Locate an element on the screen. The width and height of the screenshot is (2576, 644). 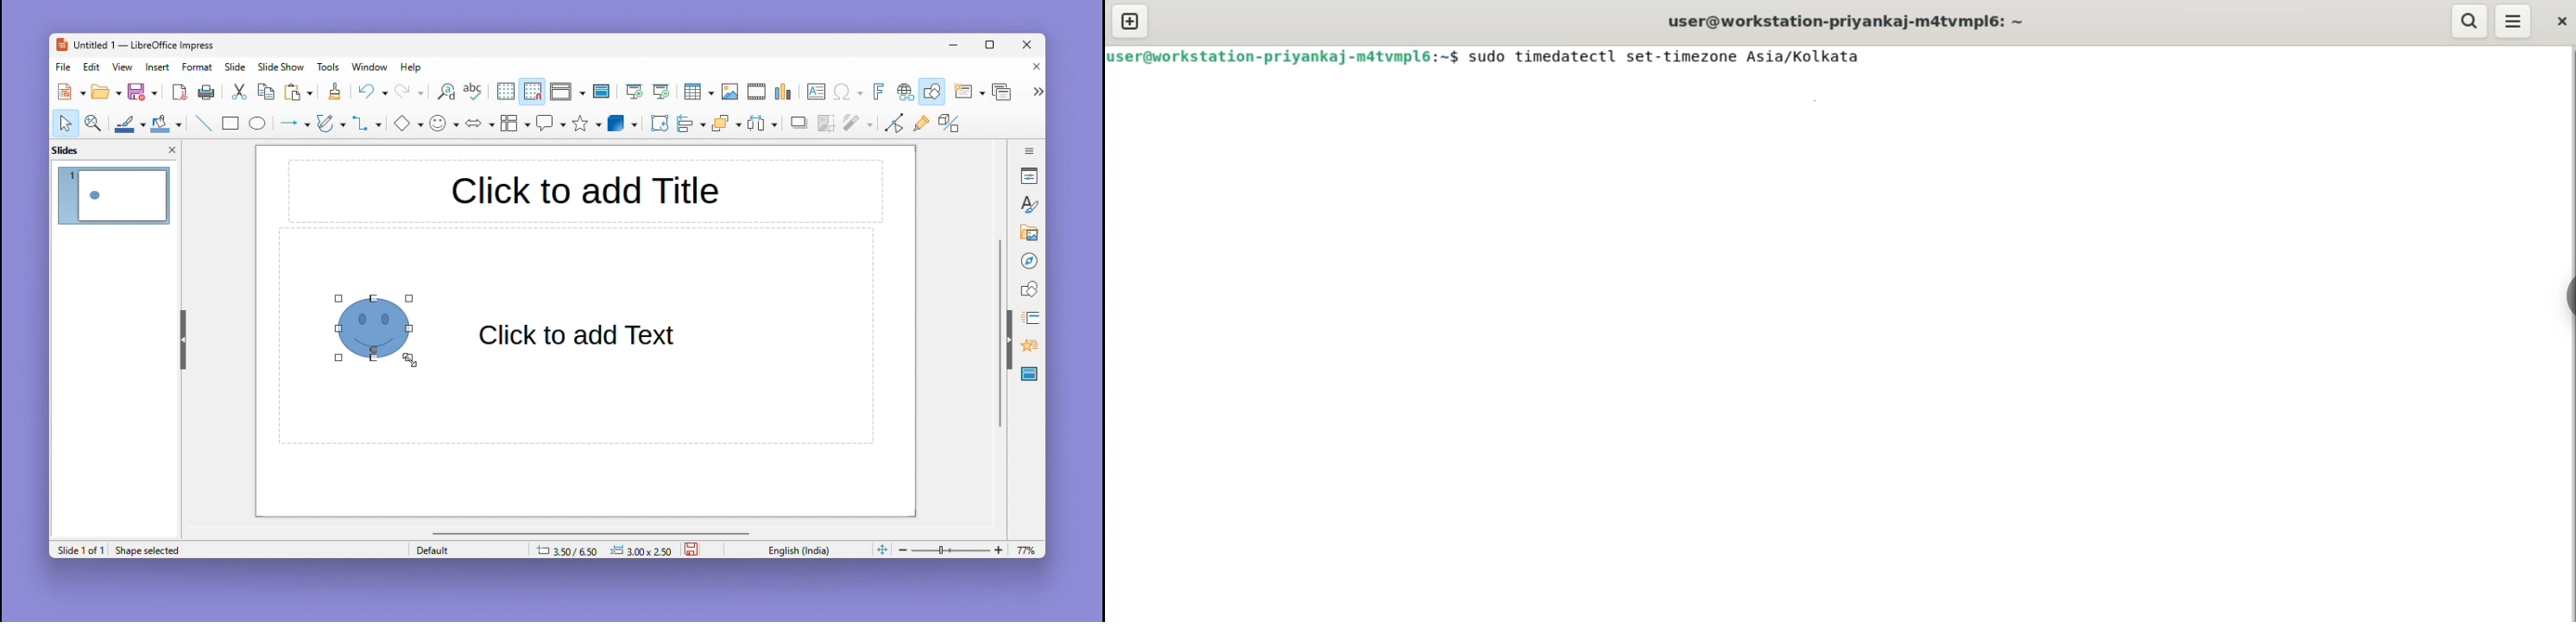
Align is located at coordinates (691, 124).